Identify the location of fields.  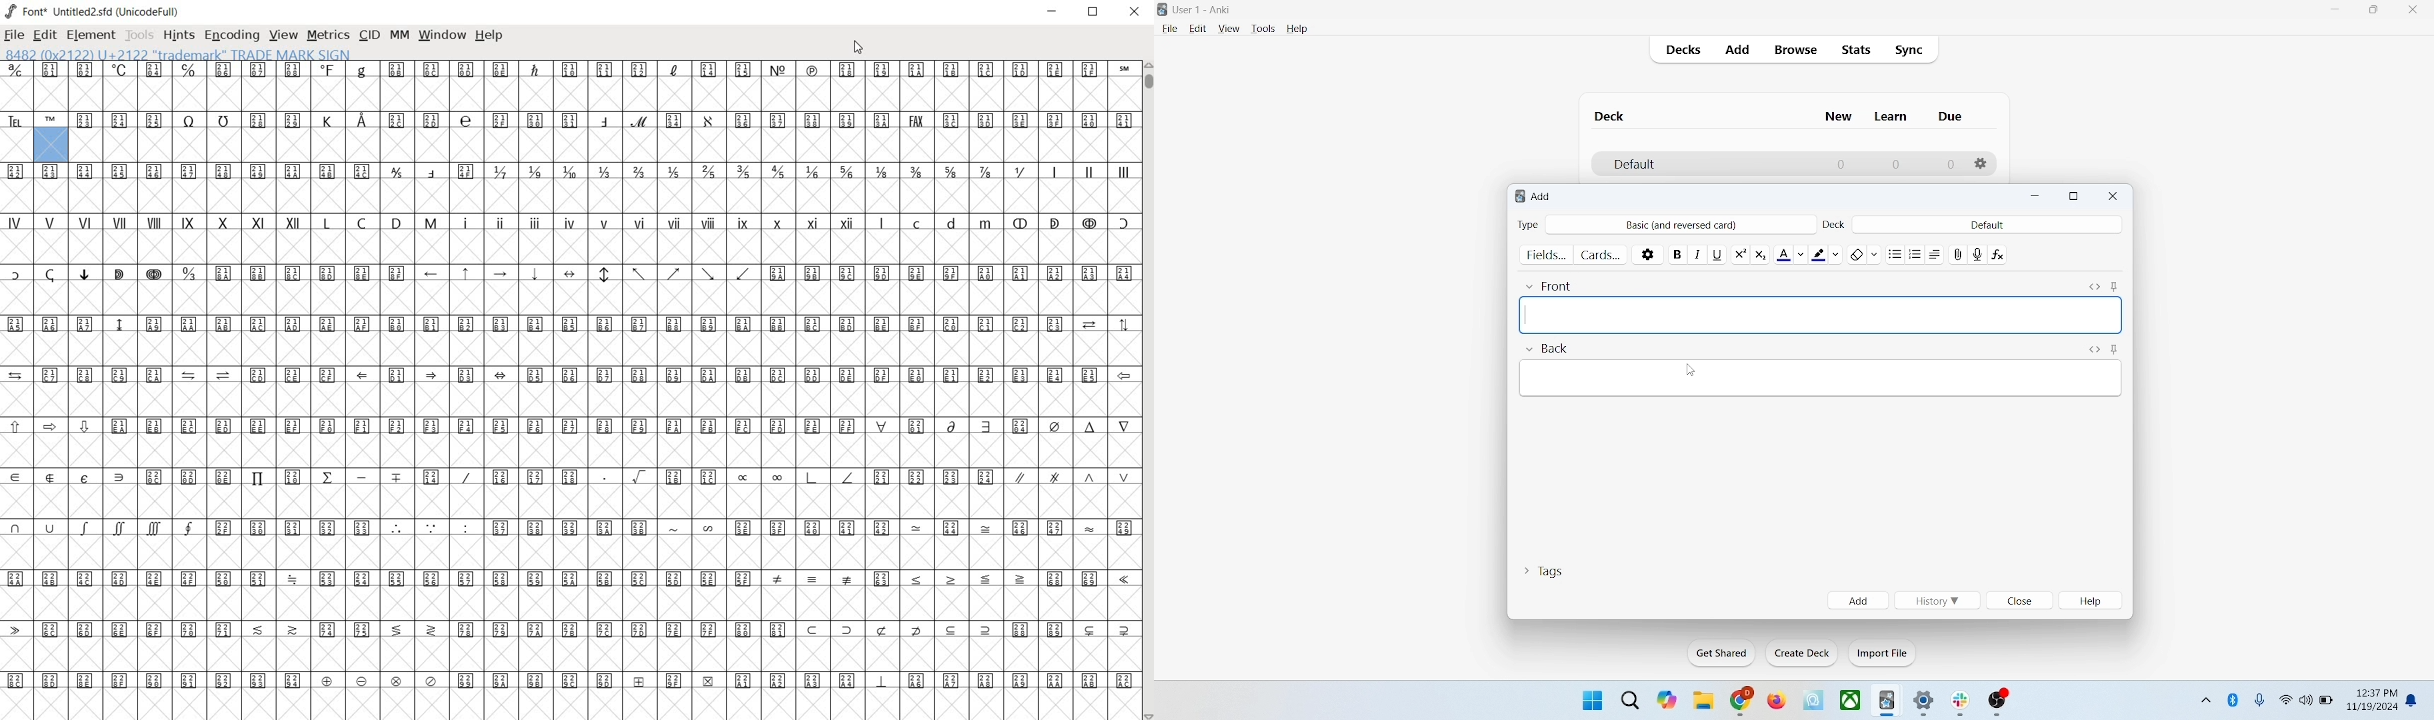
(1546, 253).